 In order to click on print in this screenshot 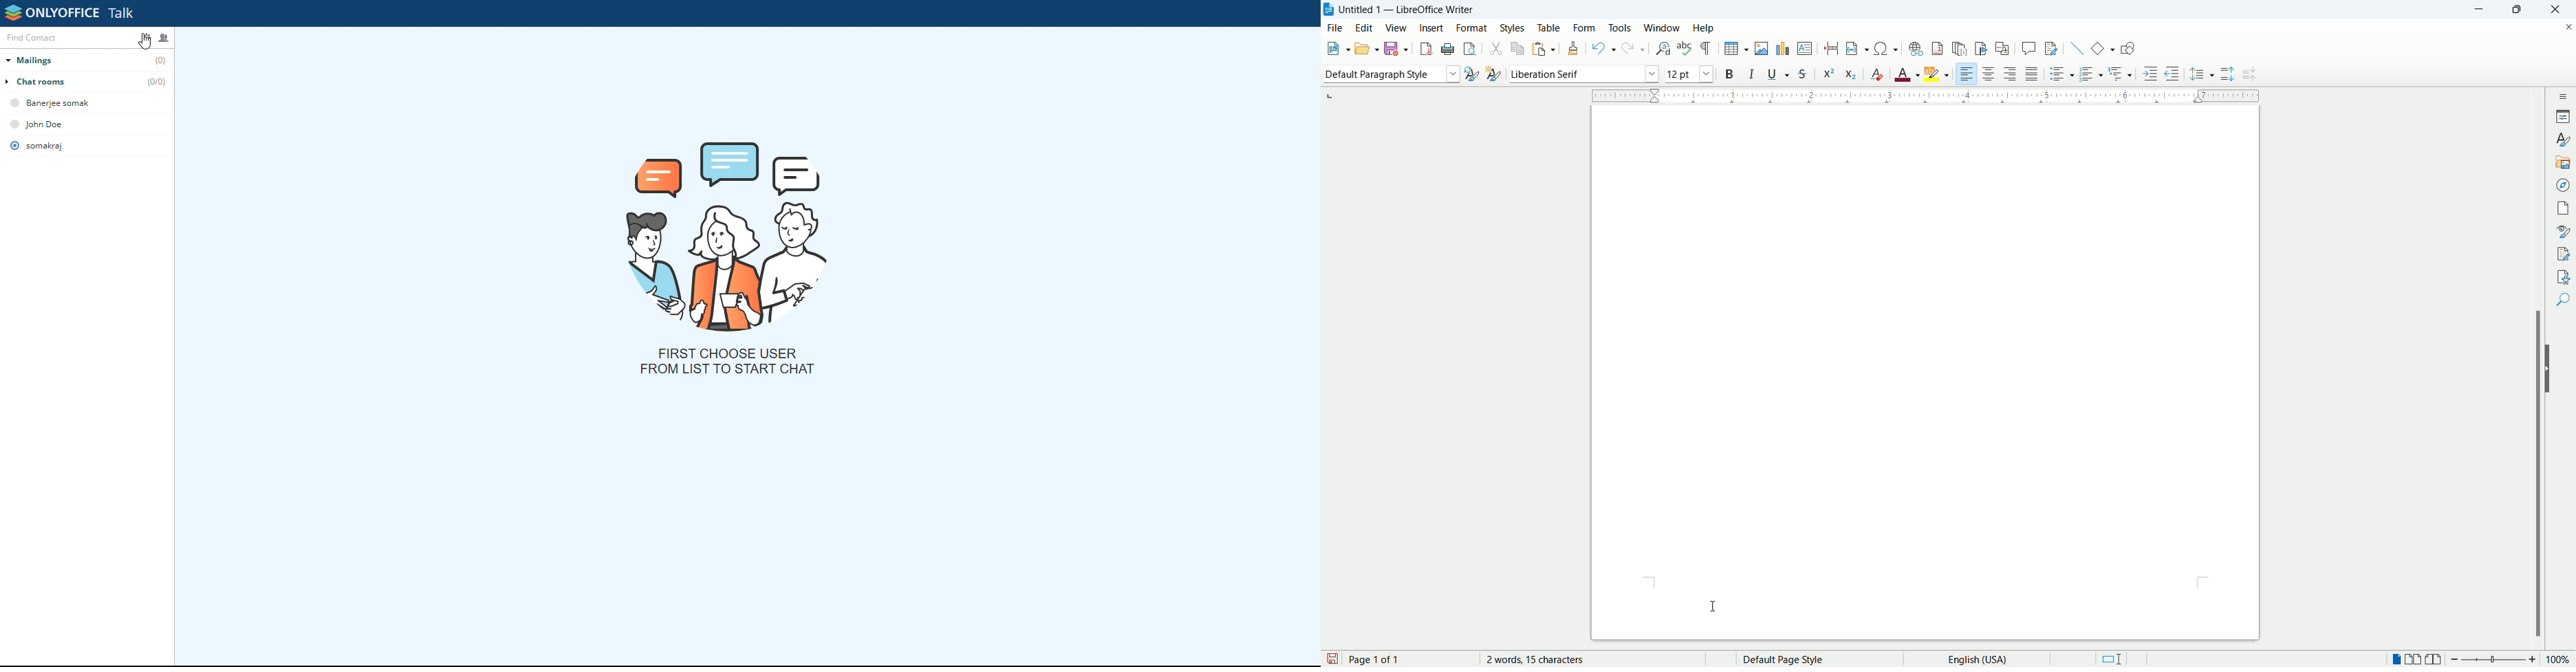, I will do `click(1446, 49)`.